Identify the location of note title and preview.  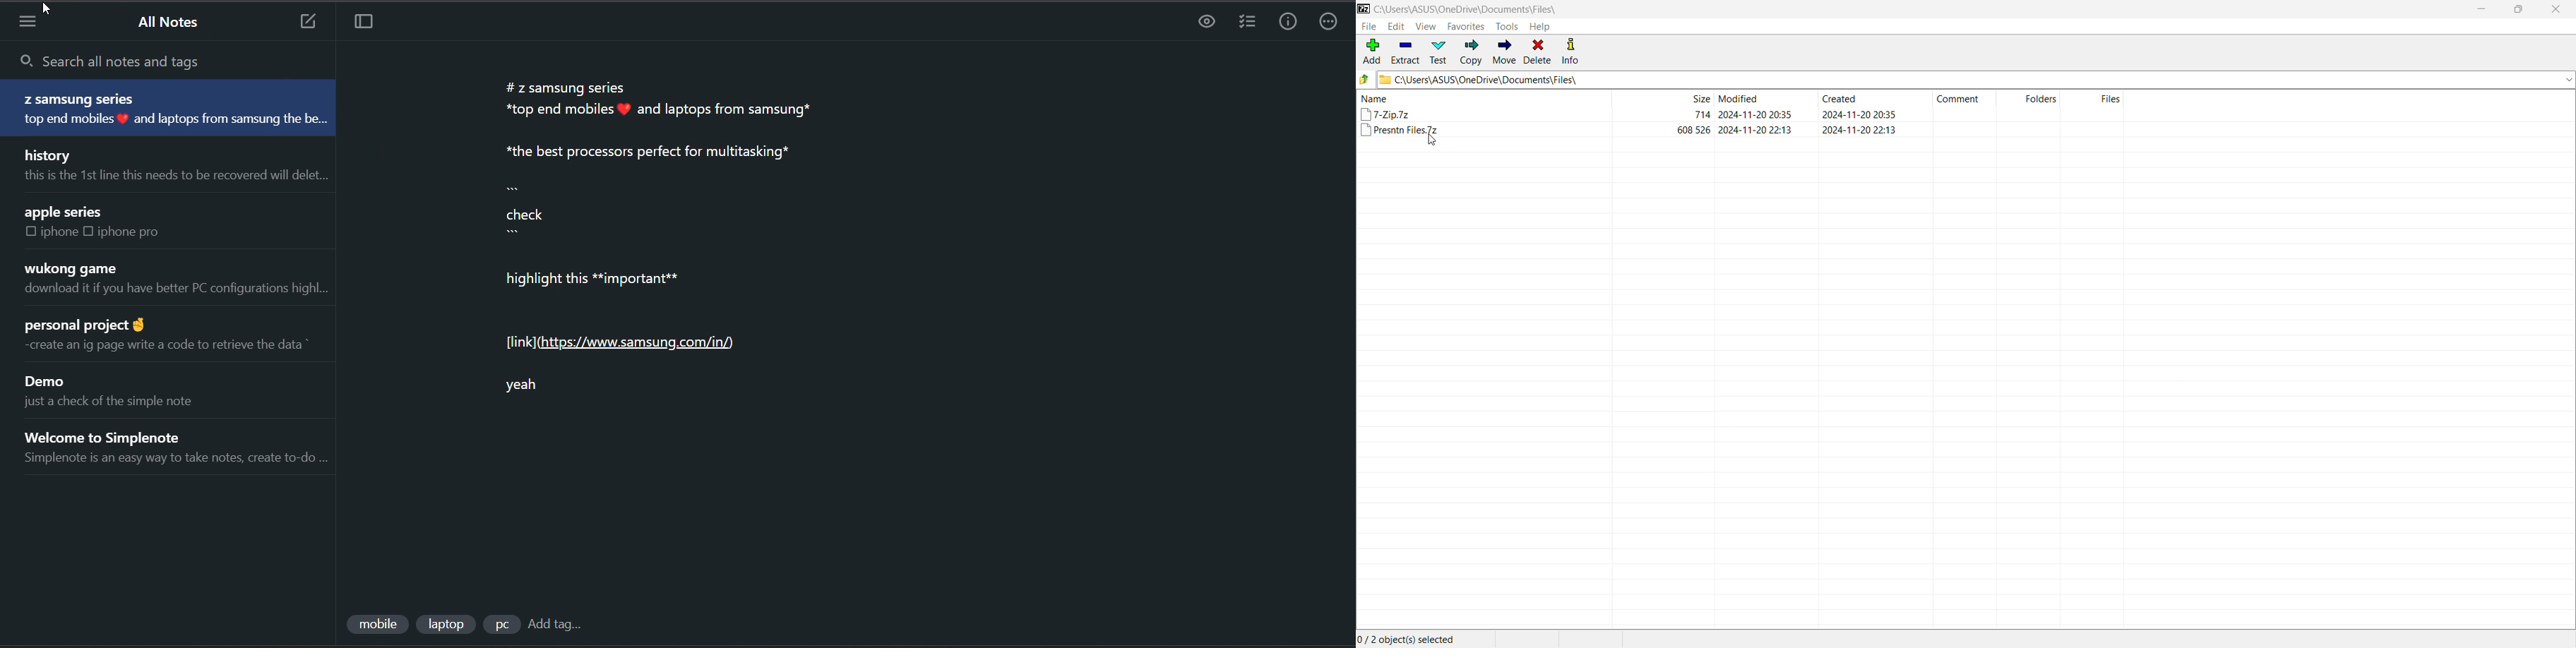
(93, 220).